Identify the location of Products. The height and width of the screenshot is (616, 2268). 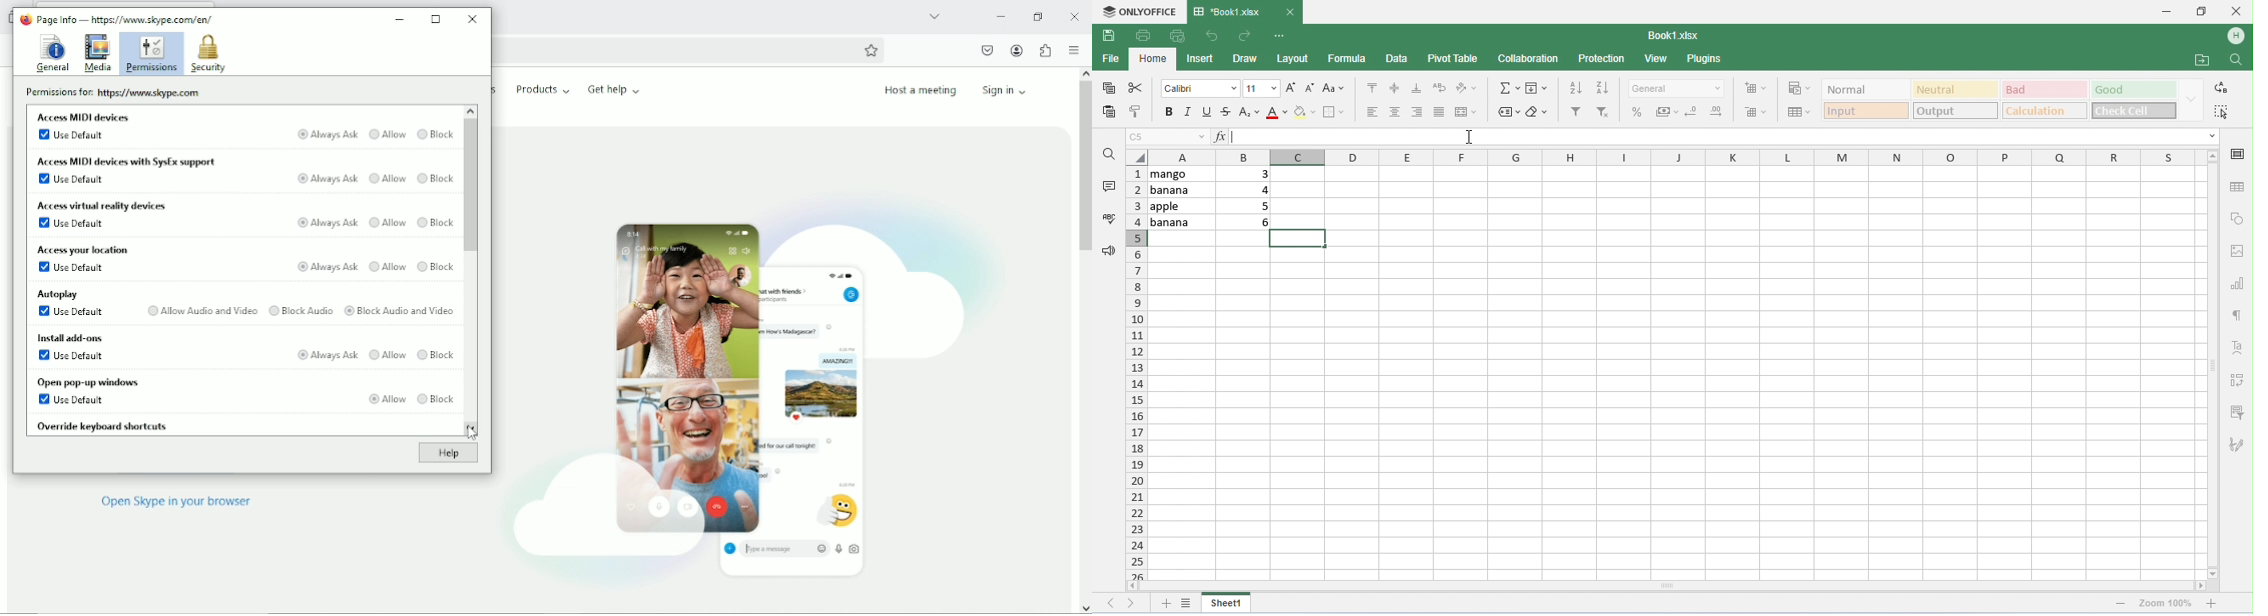
(543, 89).